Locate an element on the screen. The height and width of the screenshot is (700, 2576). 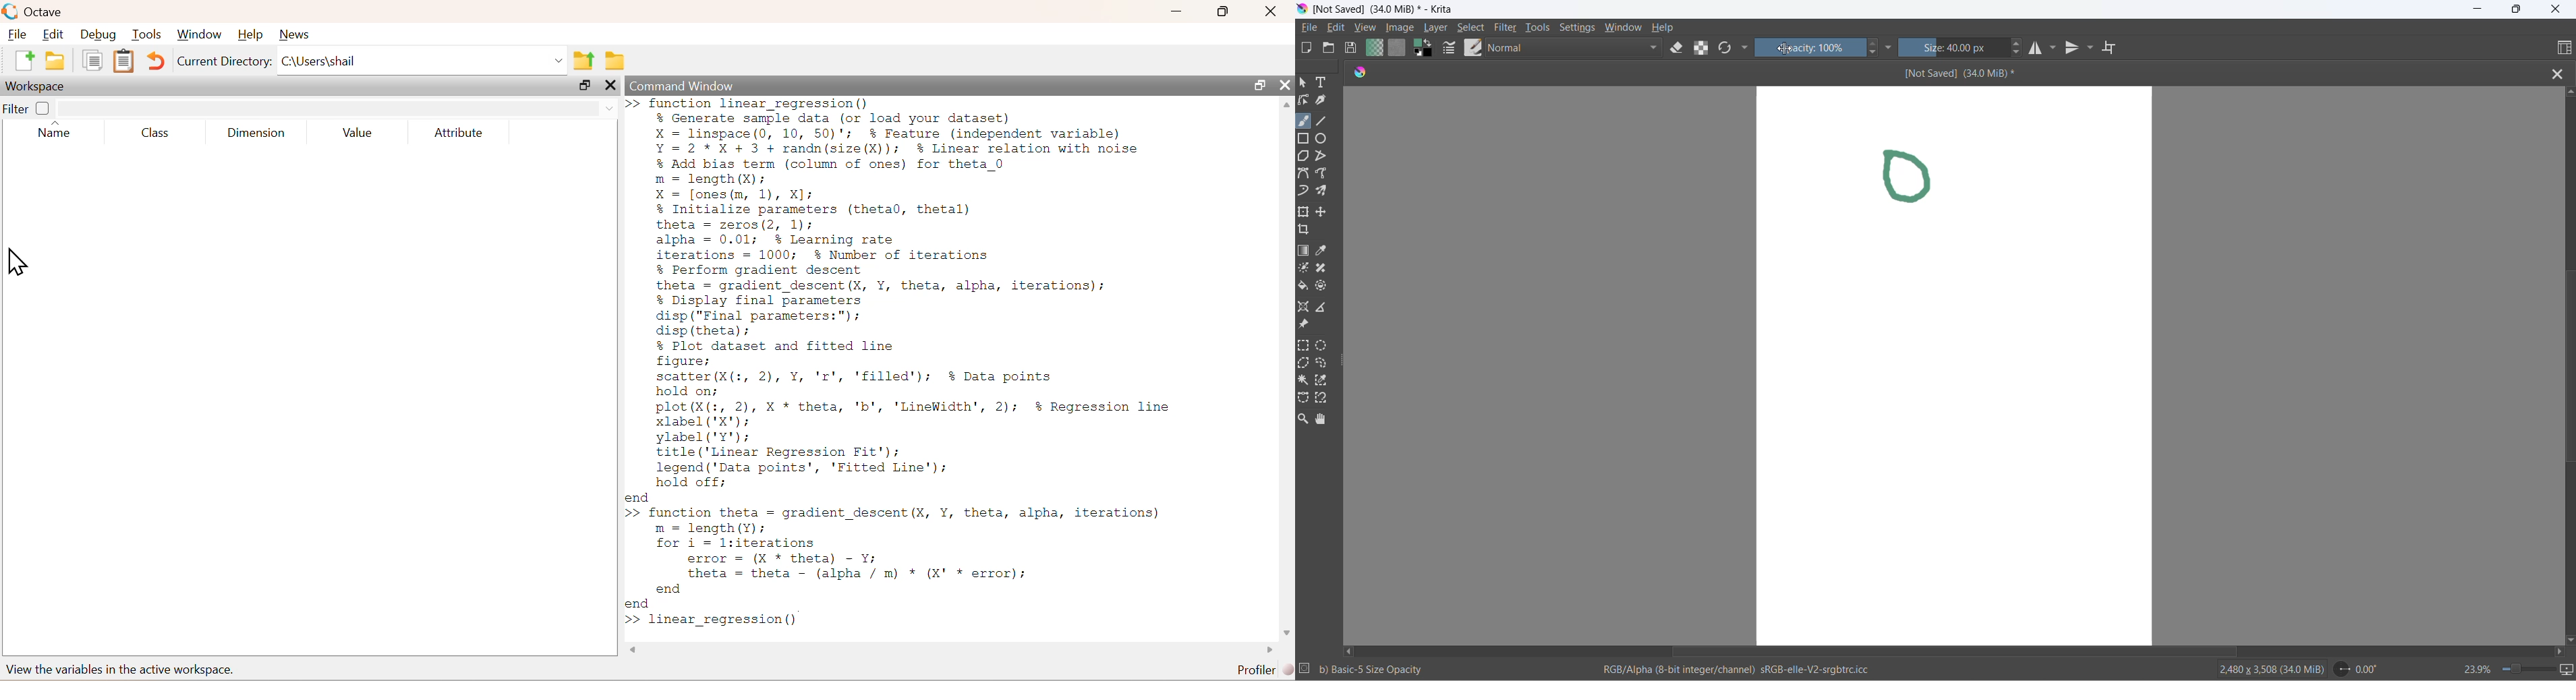
dynamic brush tool is located at coordinates (1306, 190).